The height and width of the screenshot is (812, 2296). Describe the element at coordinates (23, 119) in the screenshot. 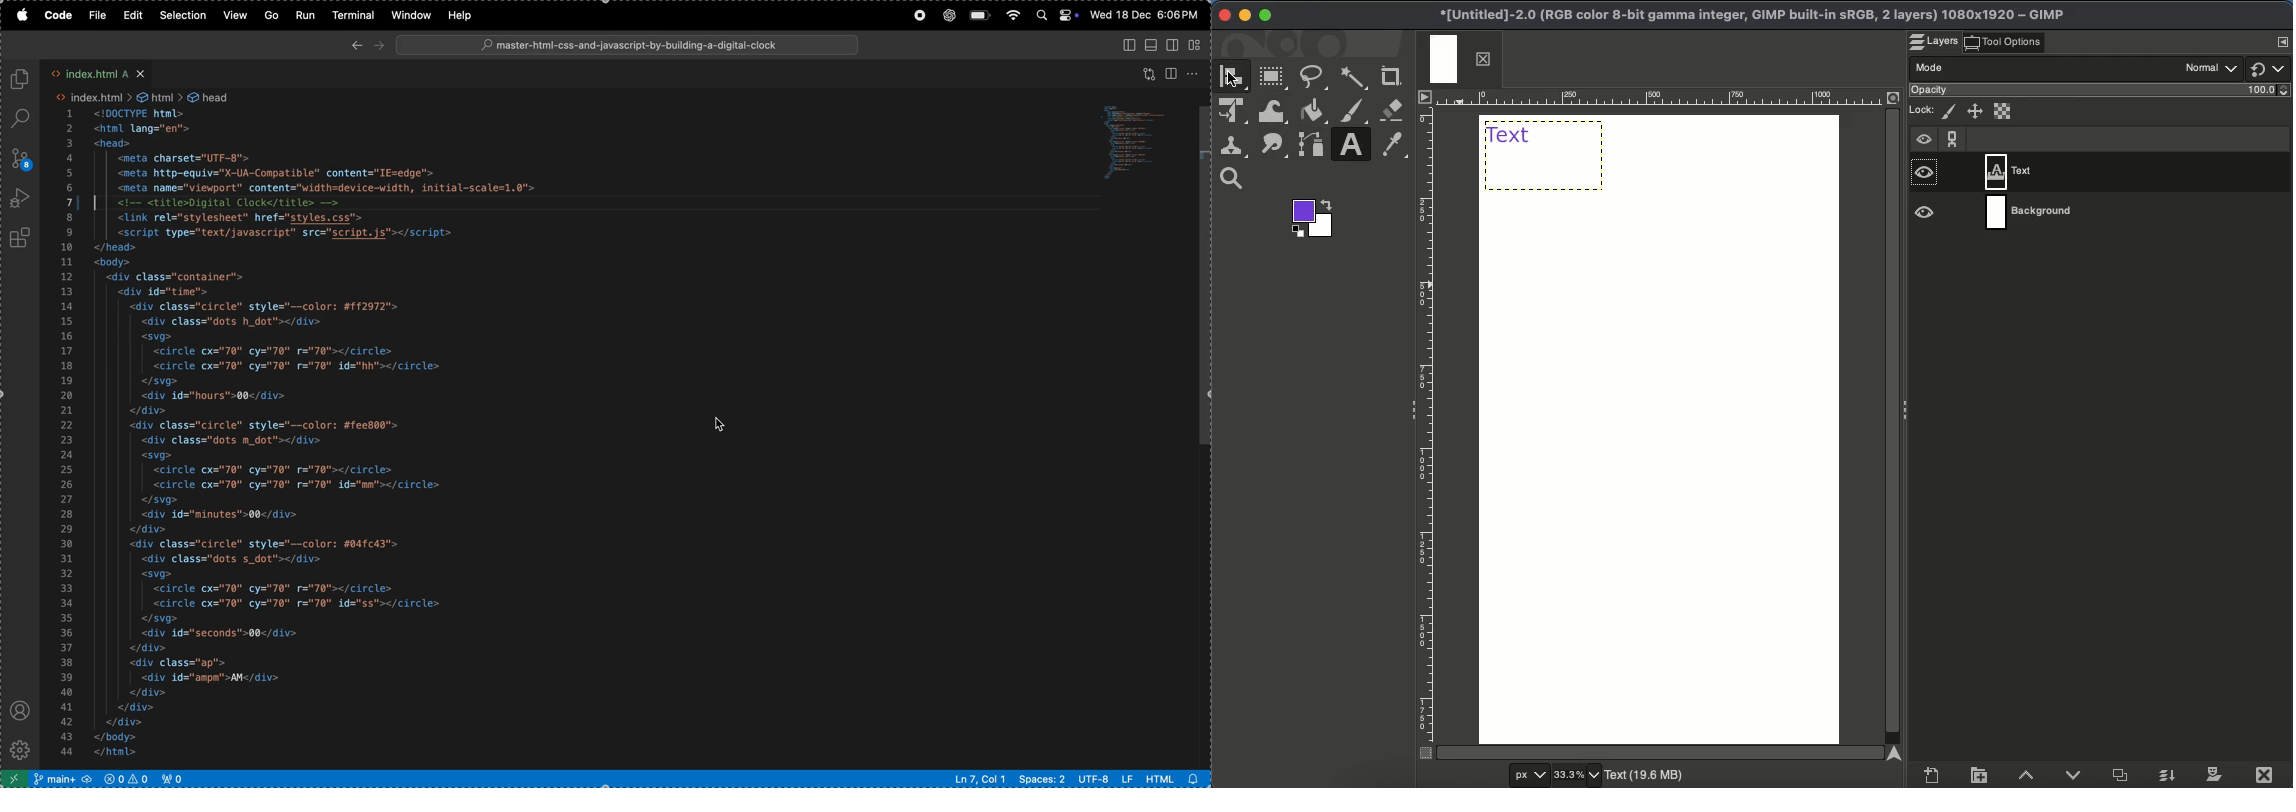

I see `search` at that location.